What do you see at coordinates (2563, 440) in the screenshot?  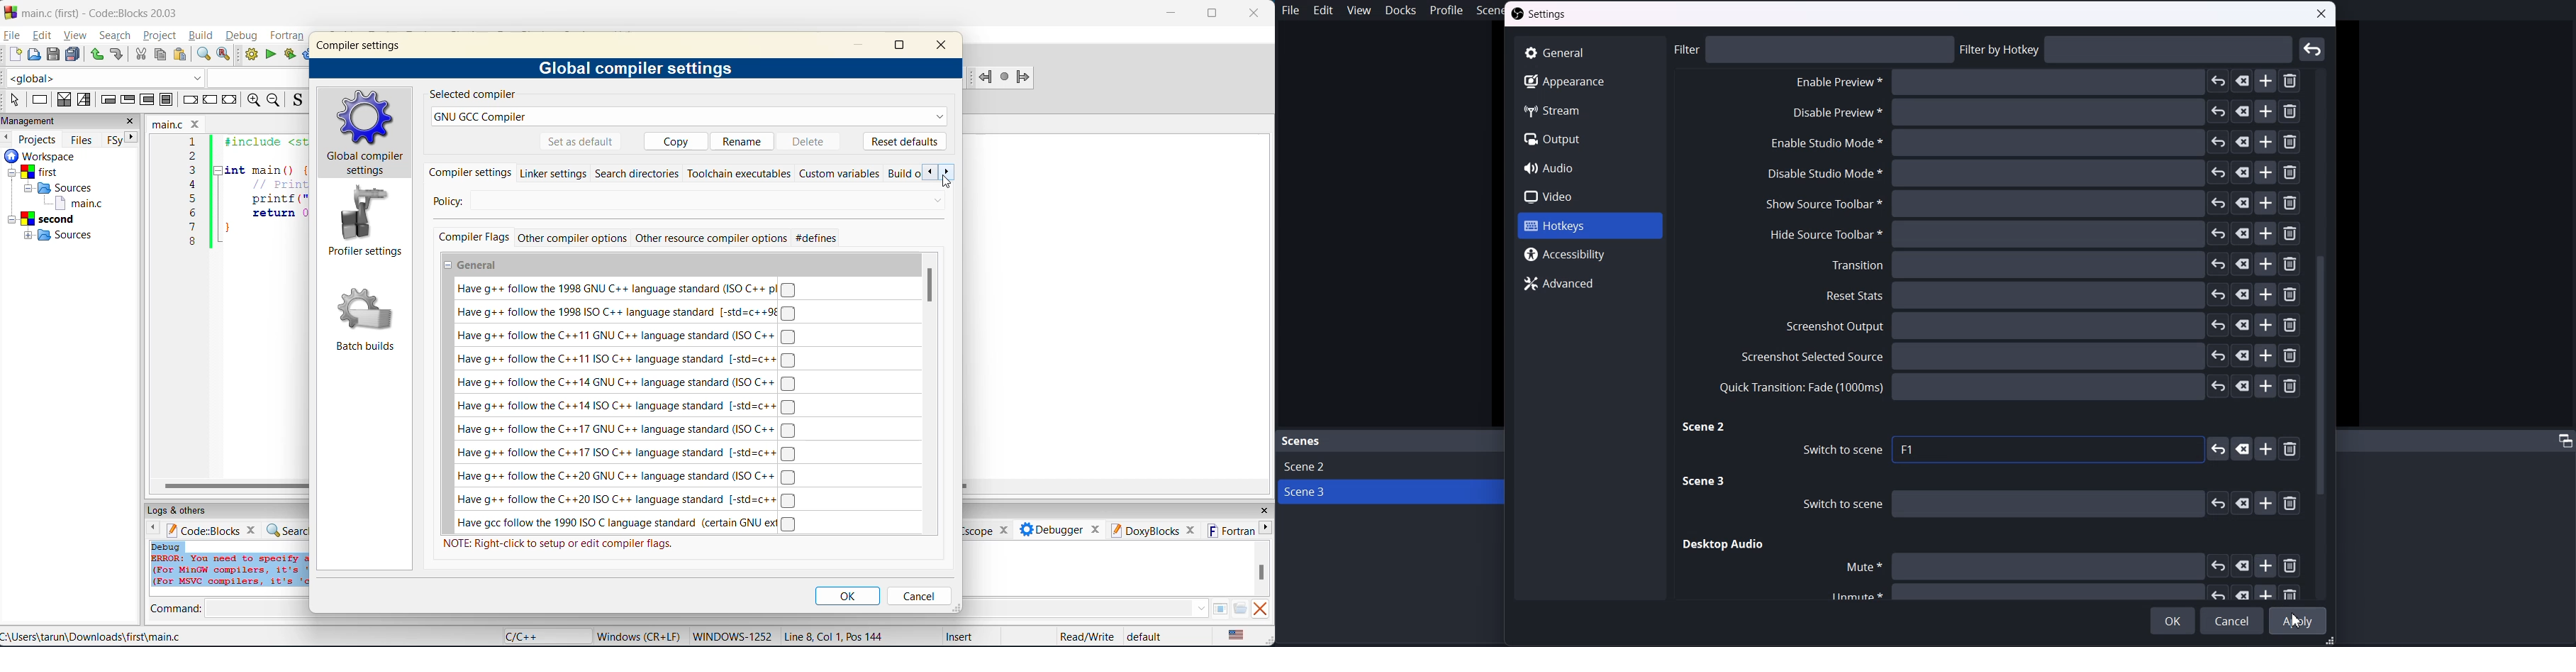 I see `adjust tab` at bounding box center [2563, 440].